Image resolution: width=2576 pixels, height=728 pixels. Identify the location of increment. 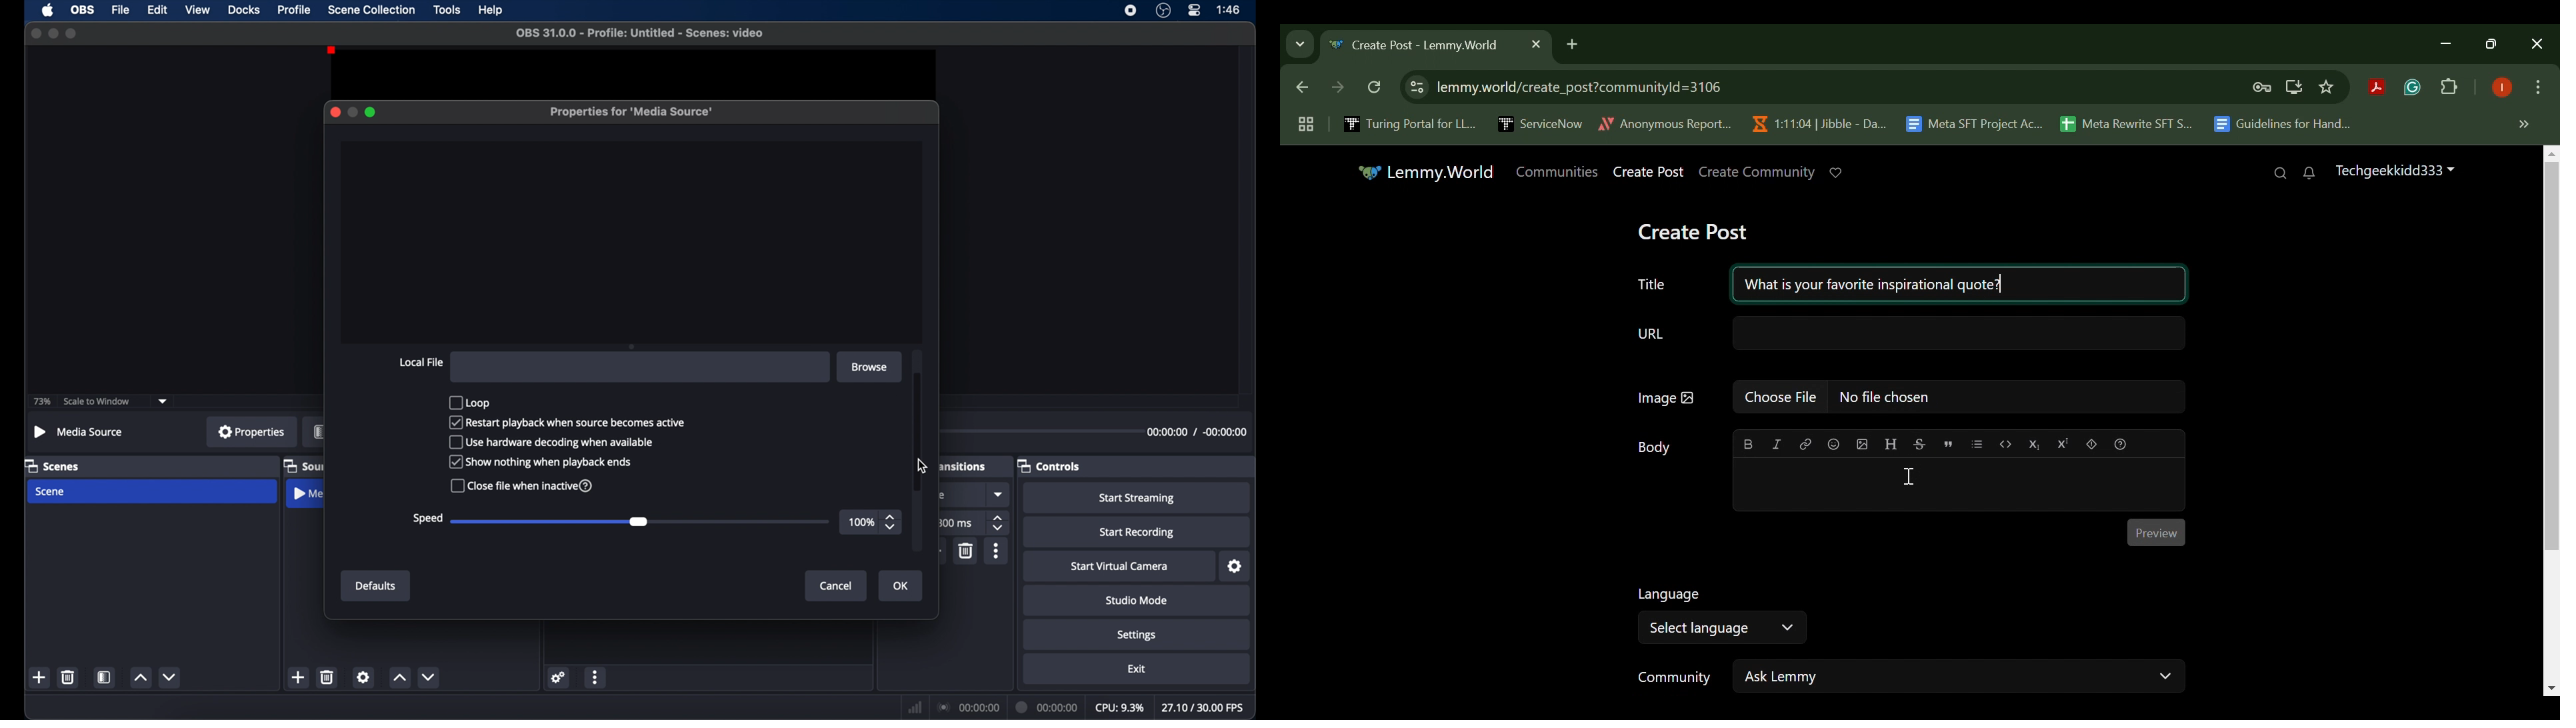
(399, 677).